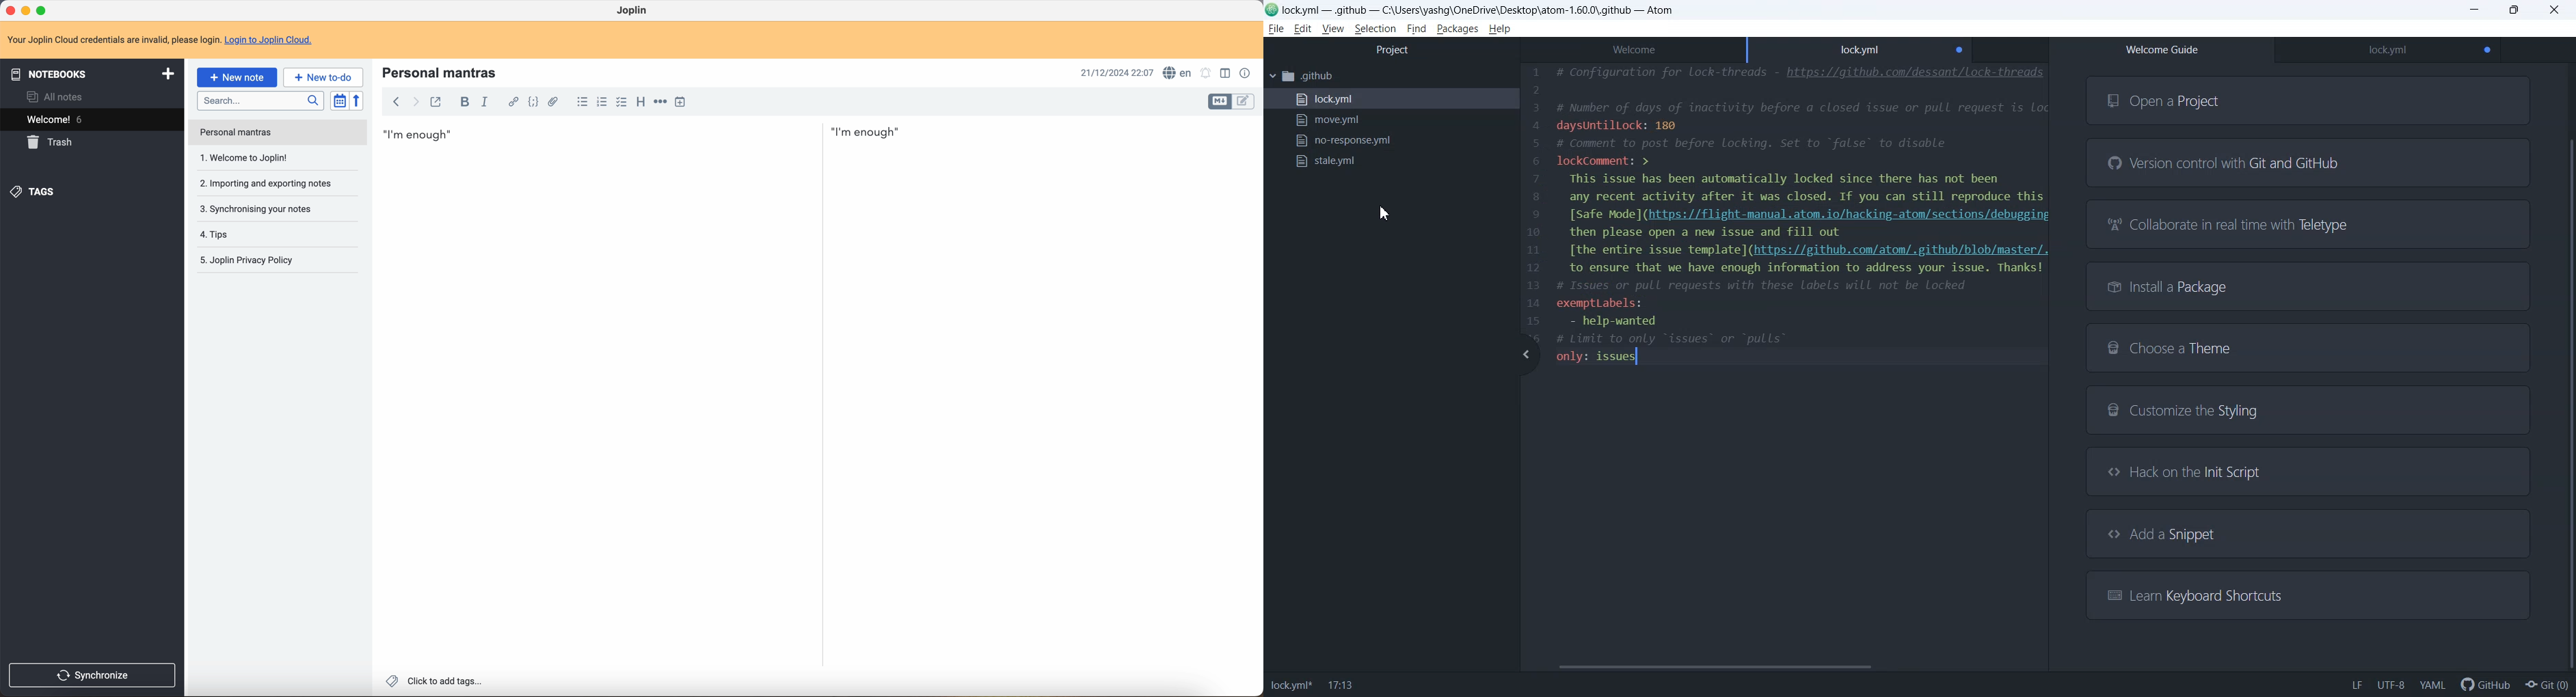  Describe the element at coordinates (443, 72) in the screenshot. I see `personal mantras title` at that location.